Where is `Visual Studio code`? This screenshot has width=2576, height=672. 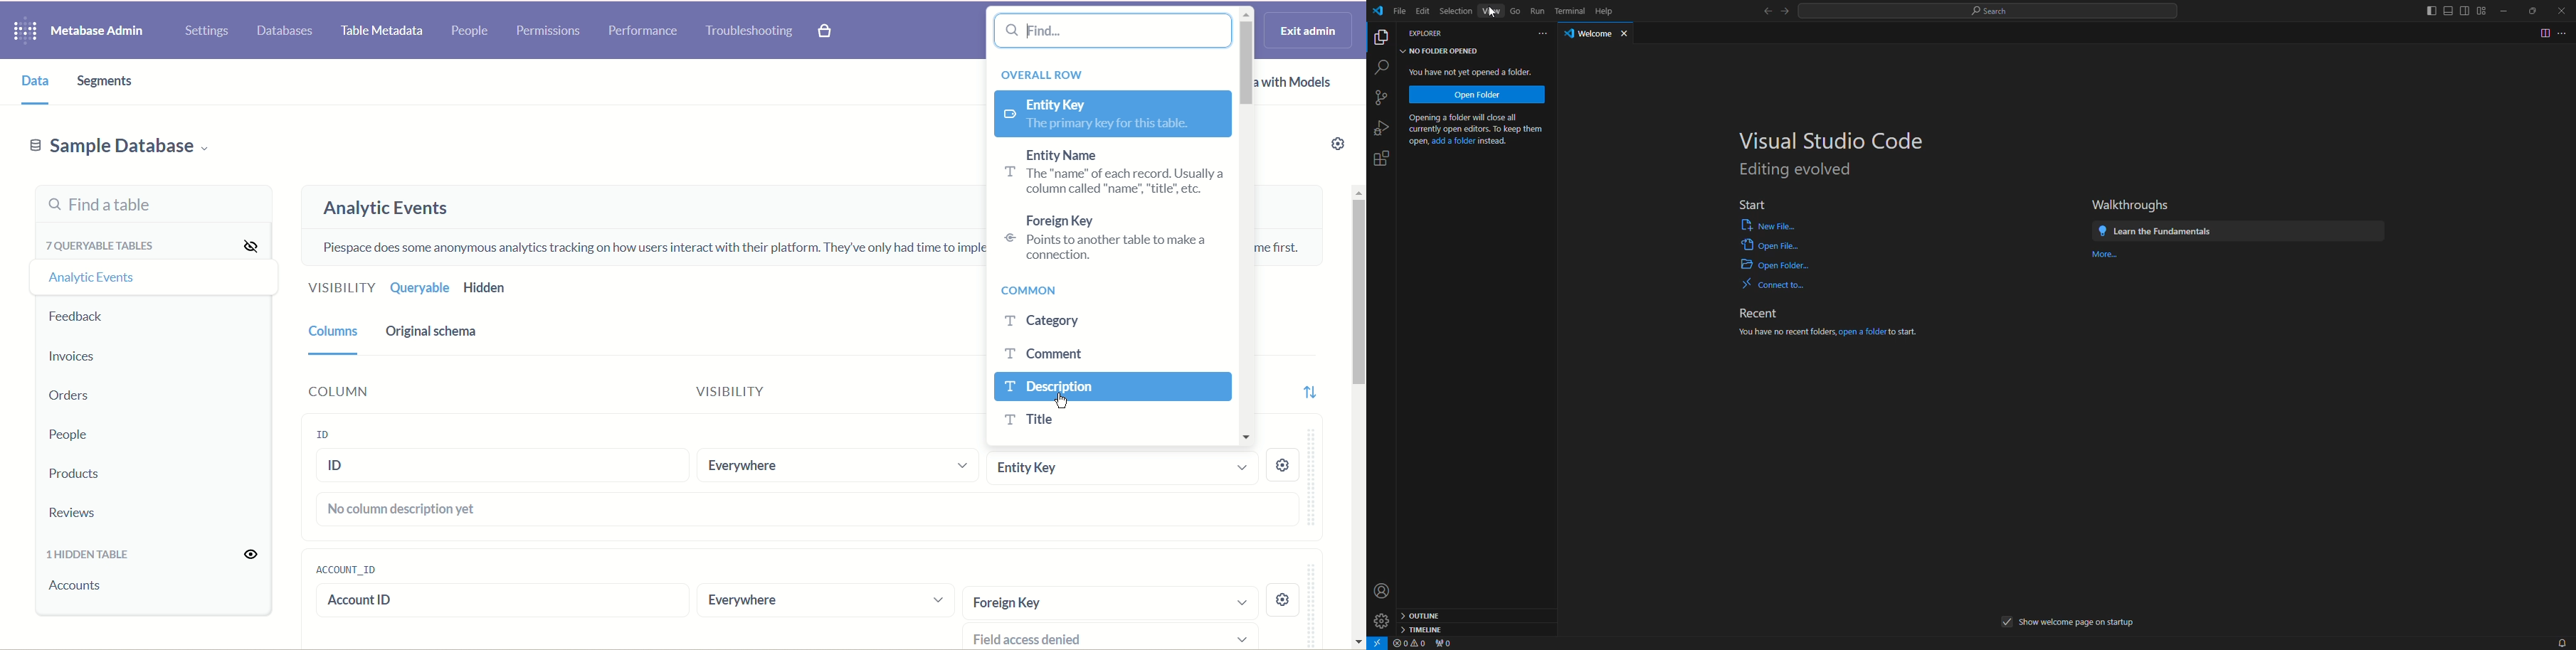
Visual Studio code is located at coordinates (1825, 137).